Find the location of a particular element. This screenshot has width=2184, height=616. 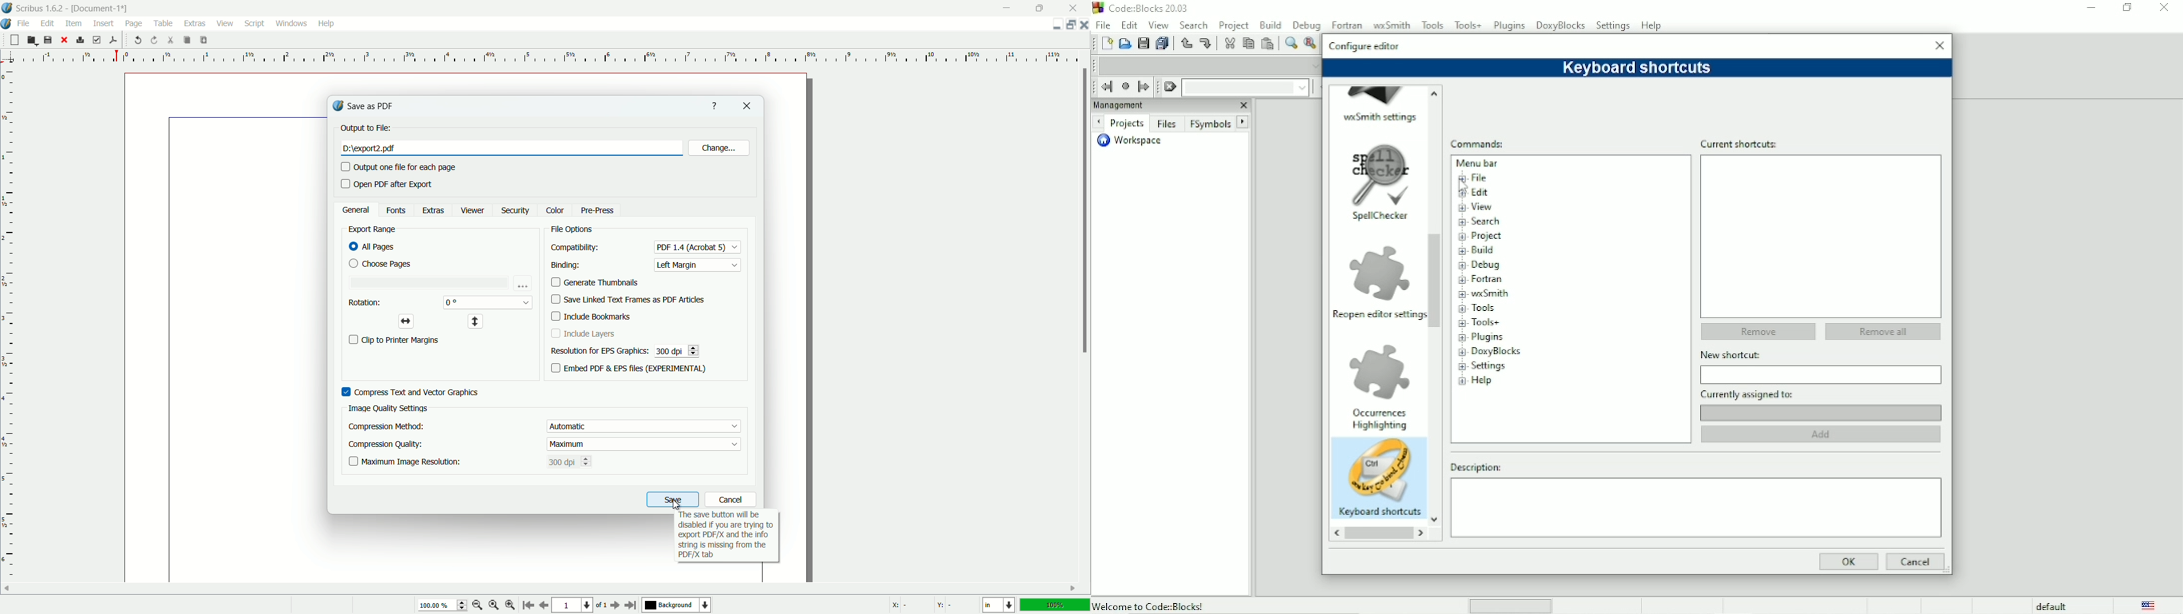

preflight verifier is located at coordinates (97, 40).